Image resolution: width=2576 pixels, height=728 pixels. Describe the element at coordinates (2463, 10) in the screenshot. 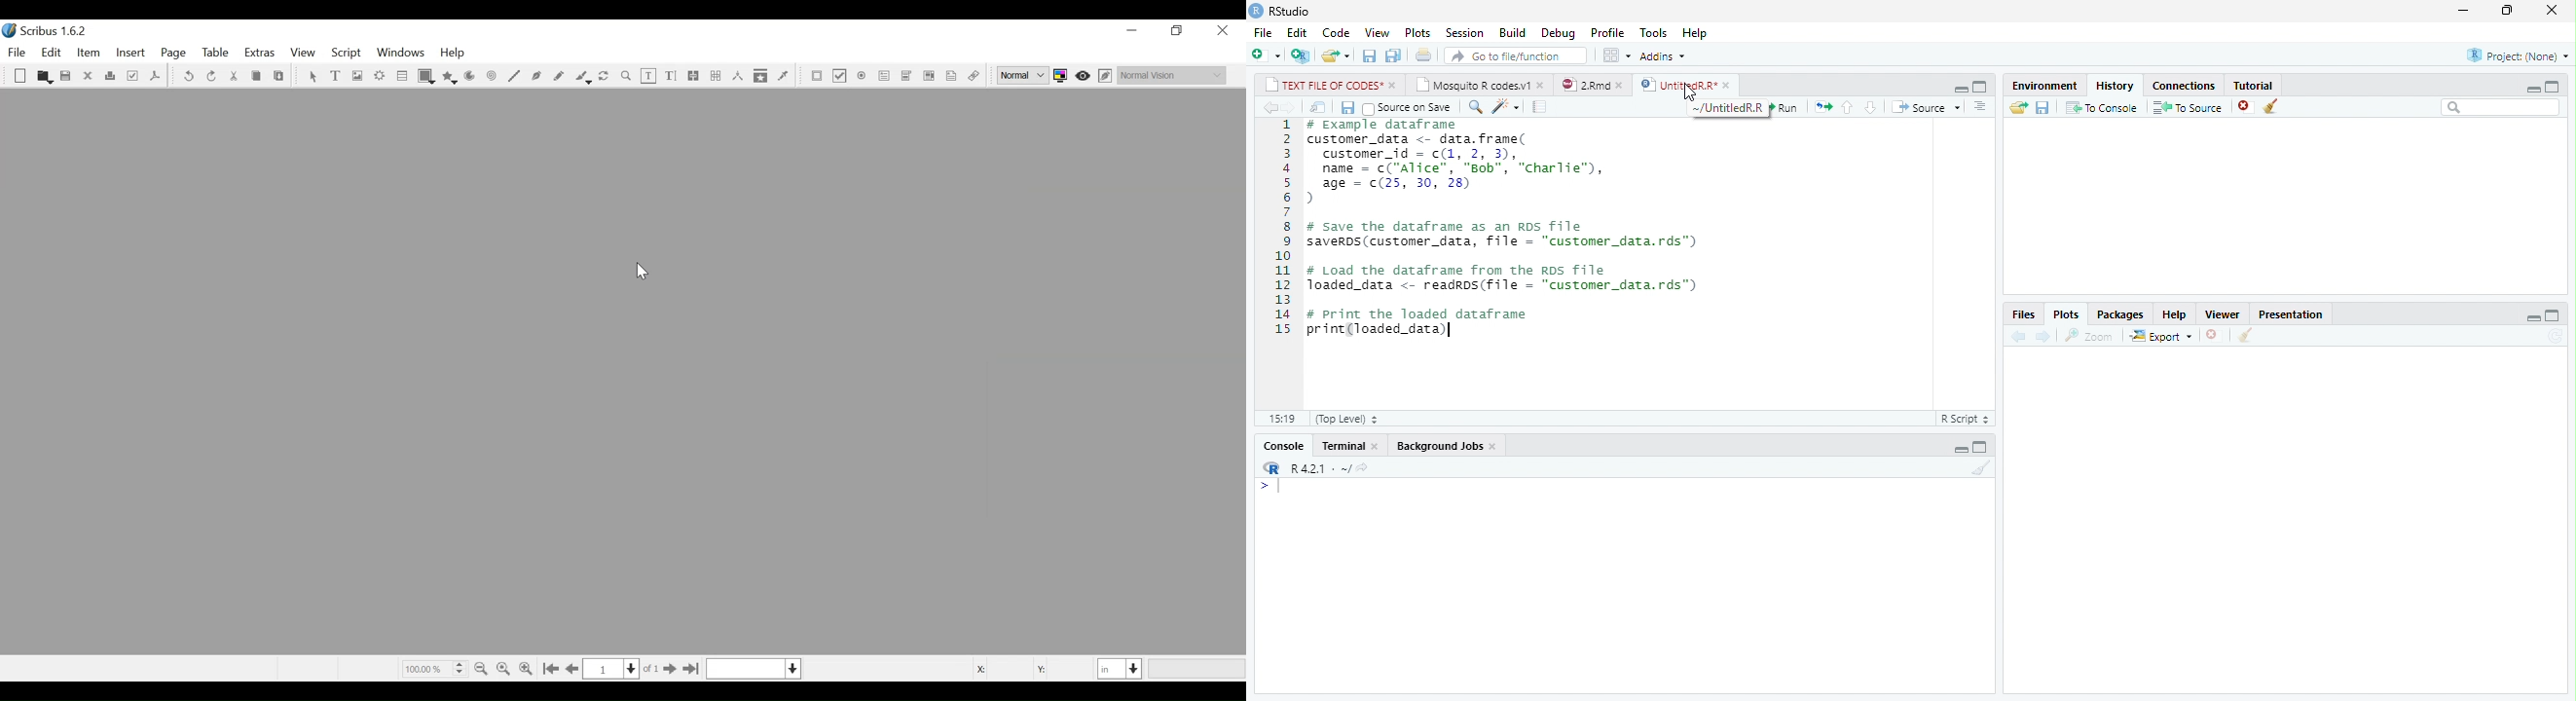

I see `minimize` at that location.